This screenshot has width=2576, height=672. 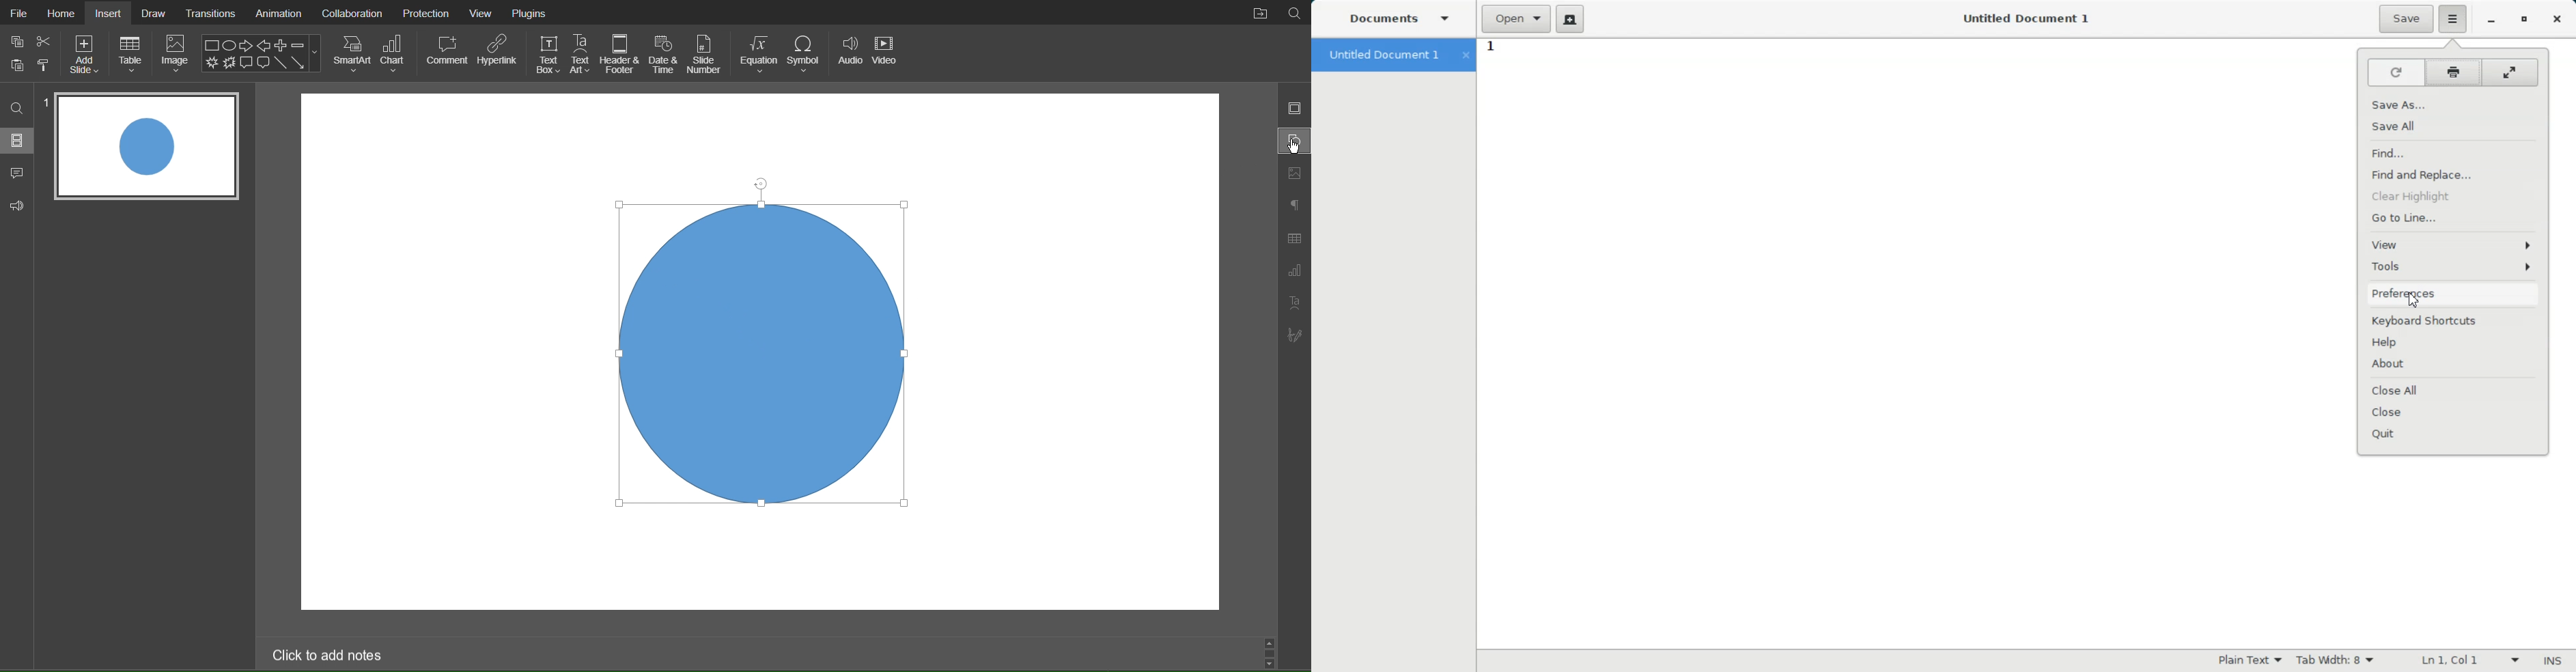 What do you see at coordinates (2251, 659) in the screenshot?
I see `Highlighting Mode` at bounding box center [2251, 659].